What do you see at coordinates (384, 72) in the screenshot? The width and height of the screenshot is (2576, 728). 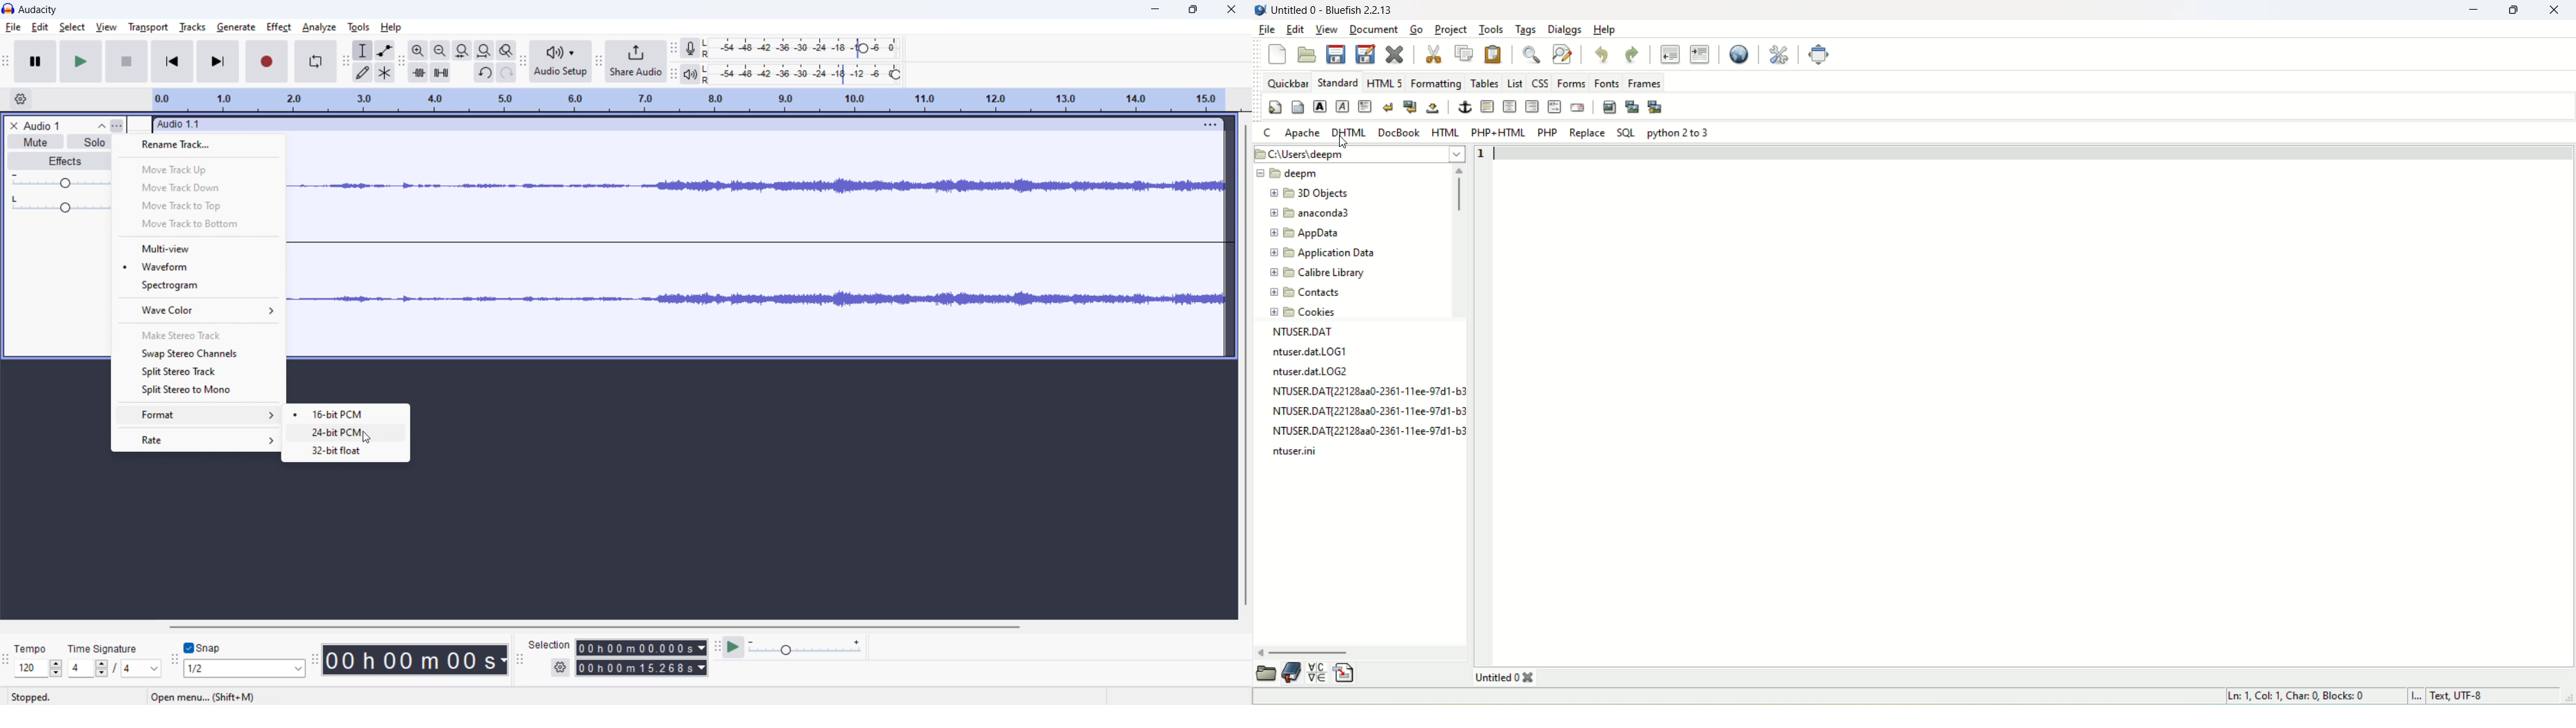 I see `multi tool` at bounding box center [384, 72].